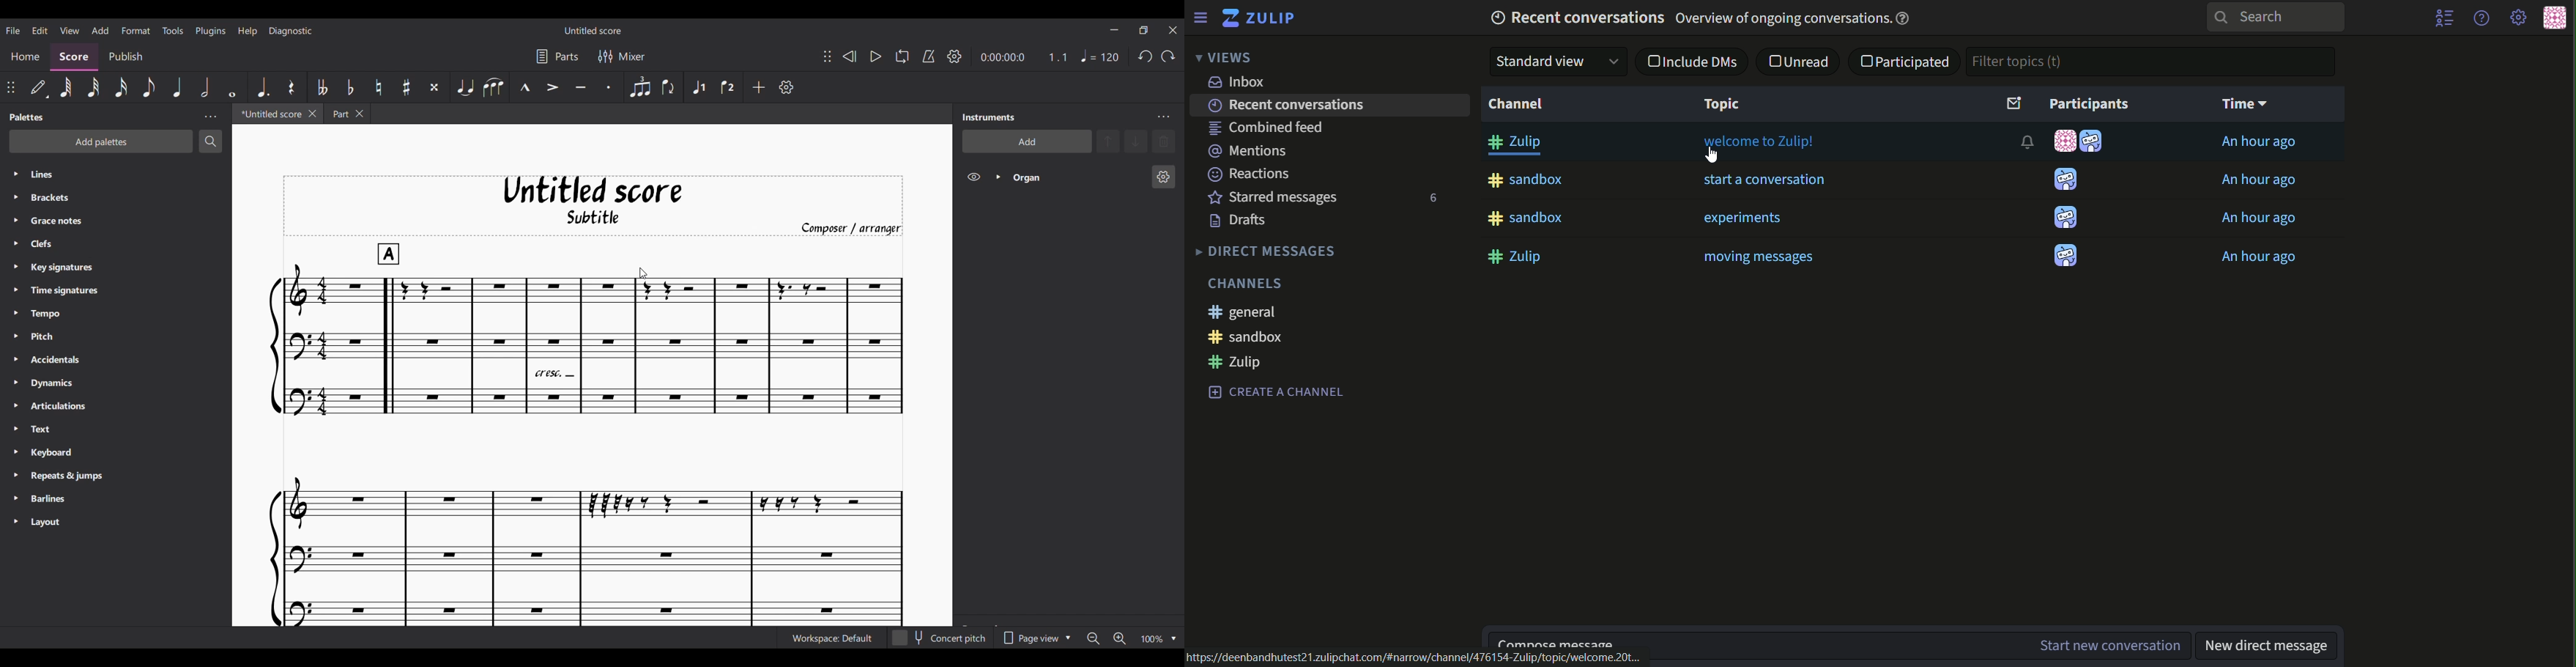  I want to click on text, so click(1274, 129).